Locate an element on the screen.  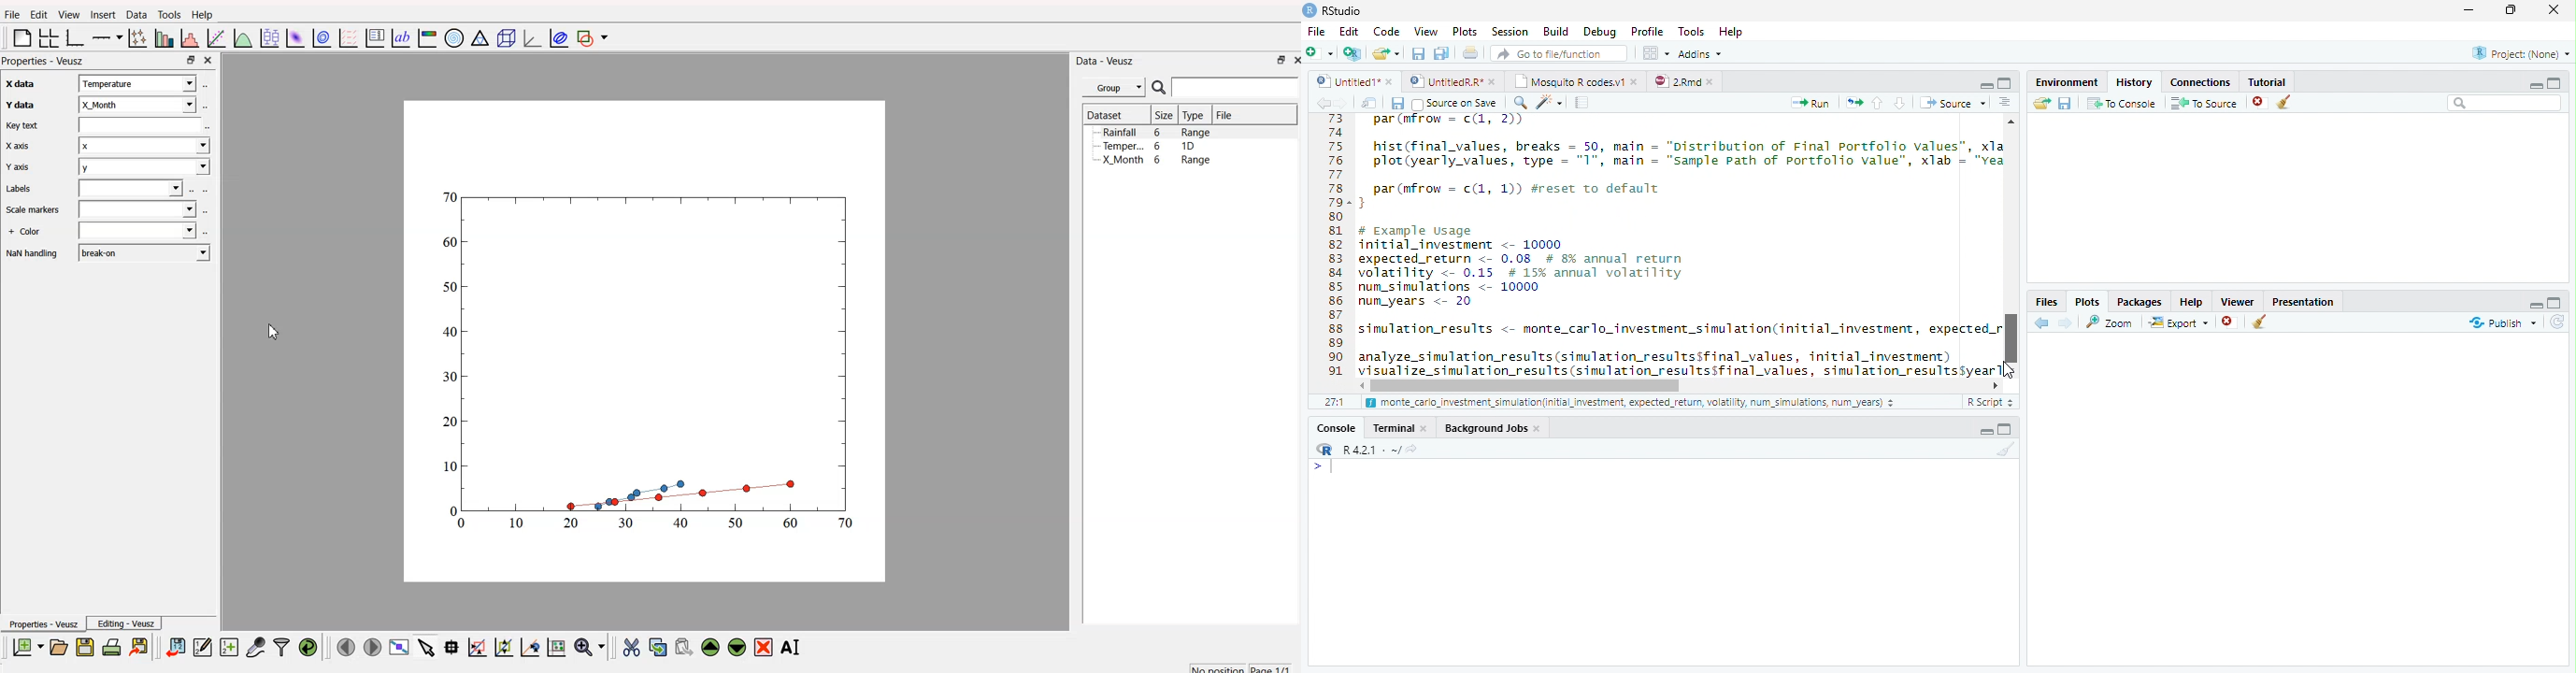
‘Connections is located at coordinates (2197, 80).